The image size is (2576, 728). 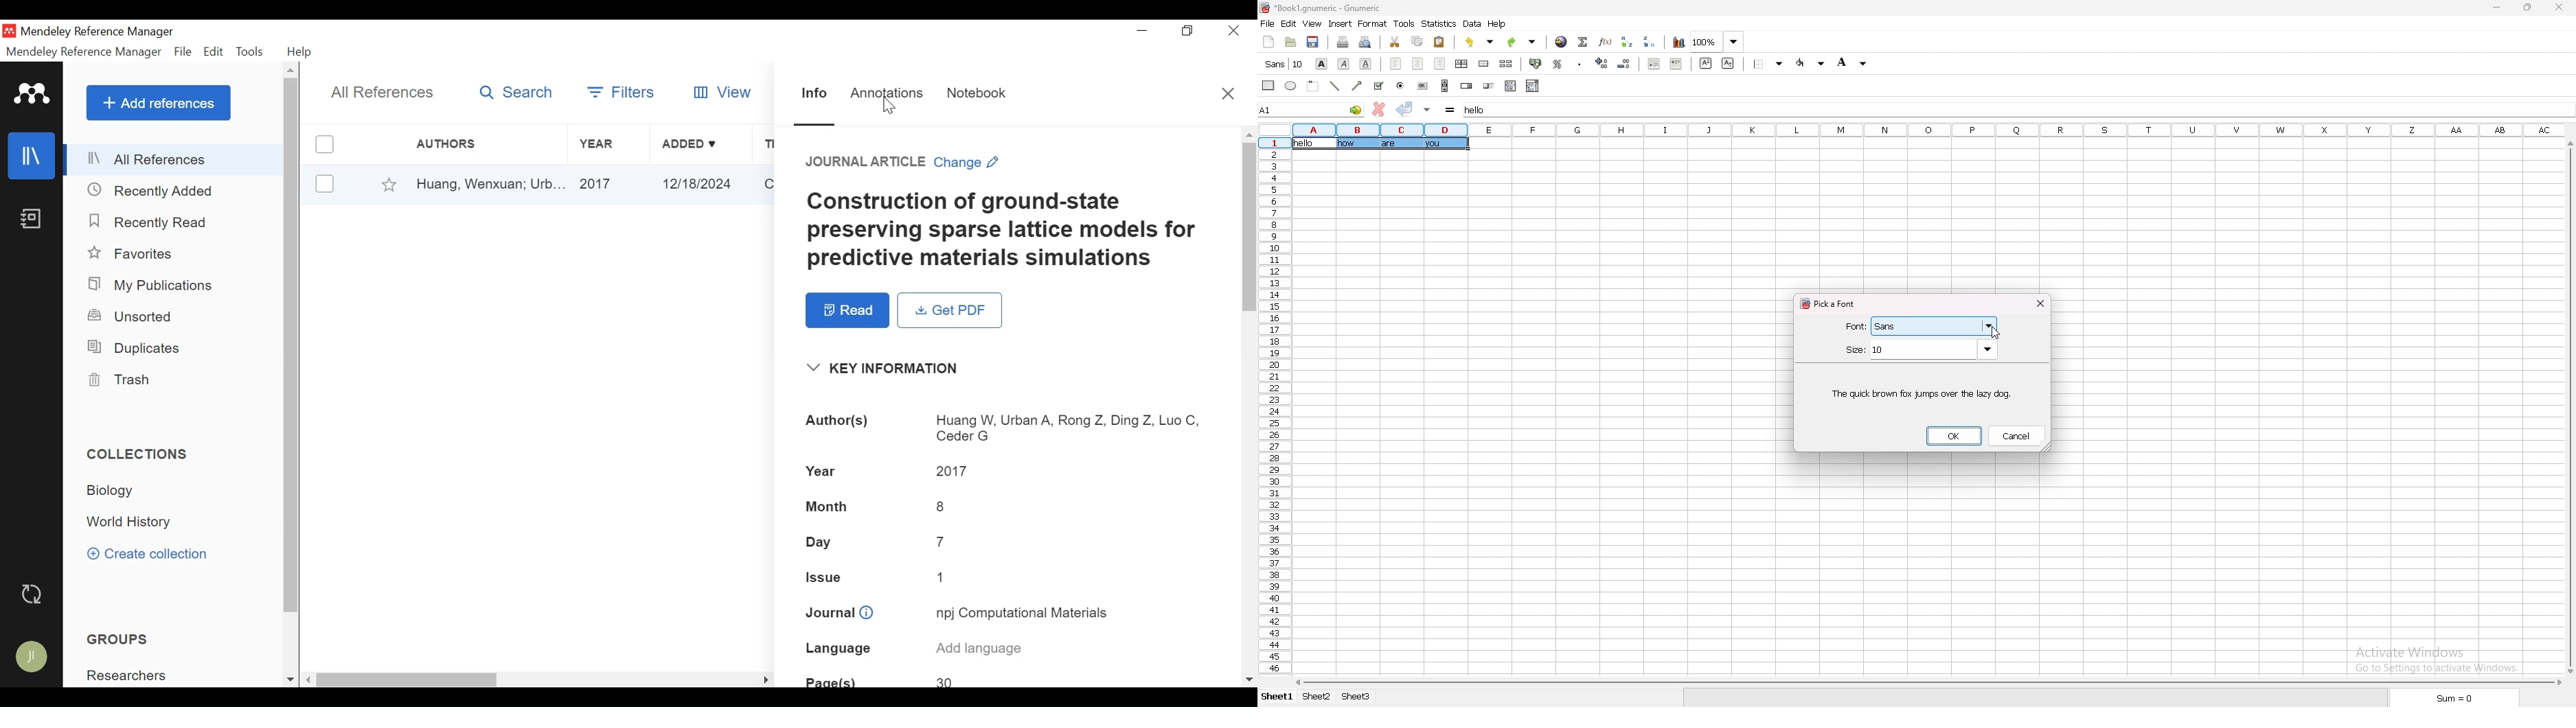 I want to click on statistics, so click(x=1439, y=23).